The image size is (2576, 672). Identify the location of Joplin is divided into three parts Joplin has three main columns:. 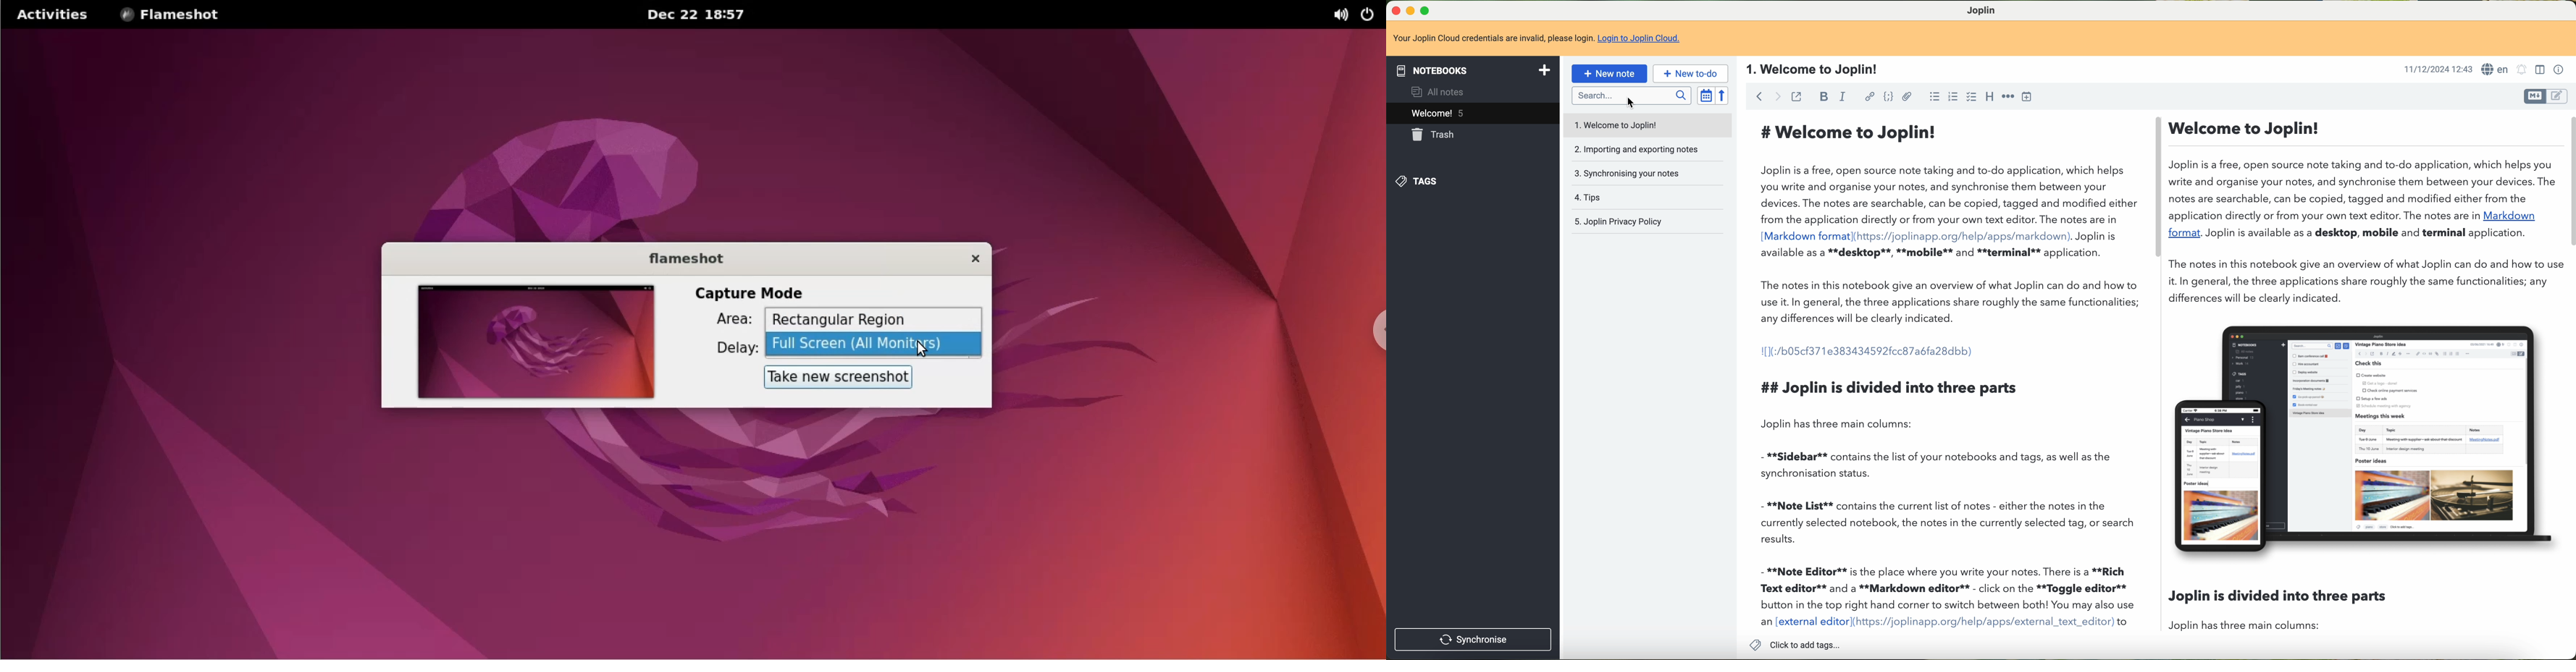
(2280, 613).